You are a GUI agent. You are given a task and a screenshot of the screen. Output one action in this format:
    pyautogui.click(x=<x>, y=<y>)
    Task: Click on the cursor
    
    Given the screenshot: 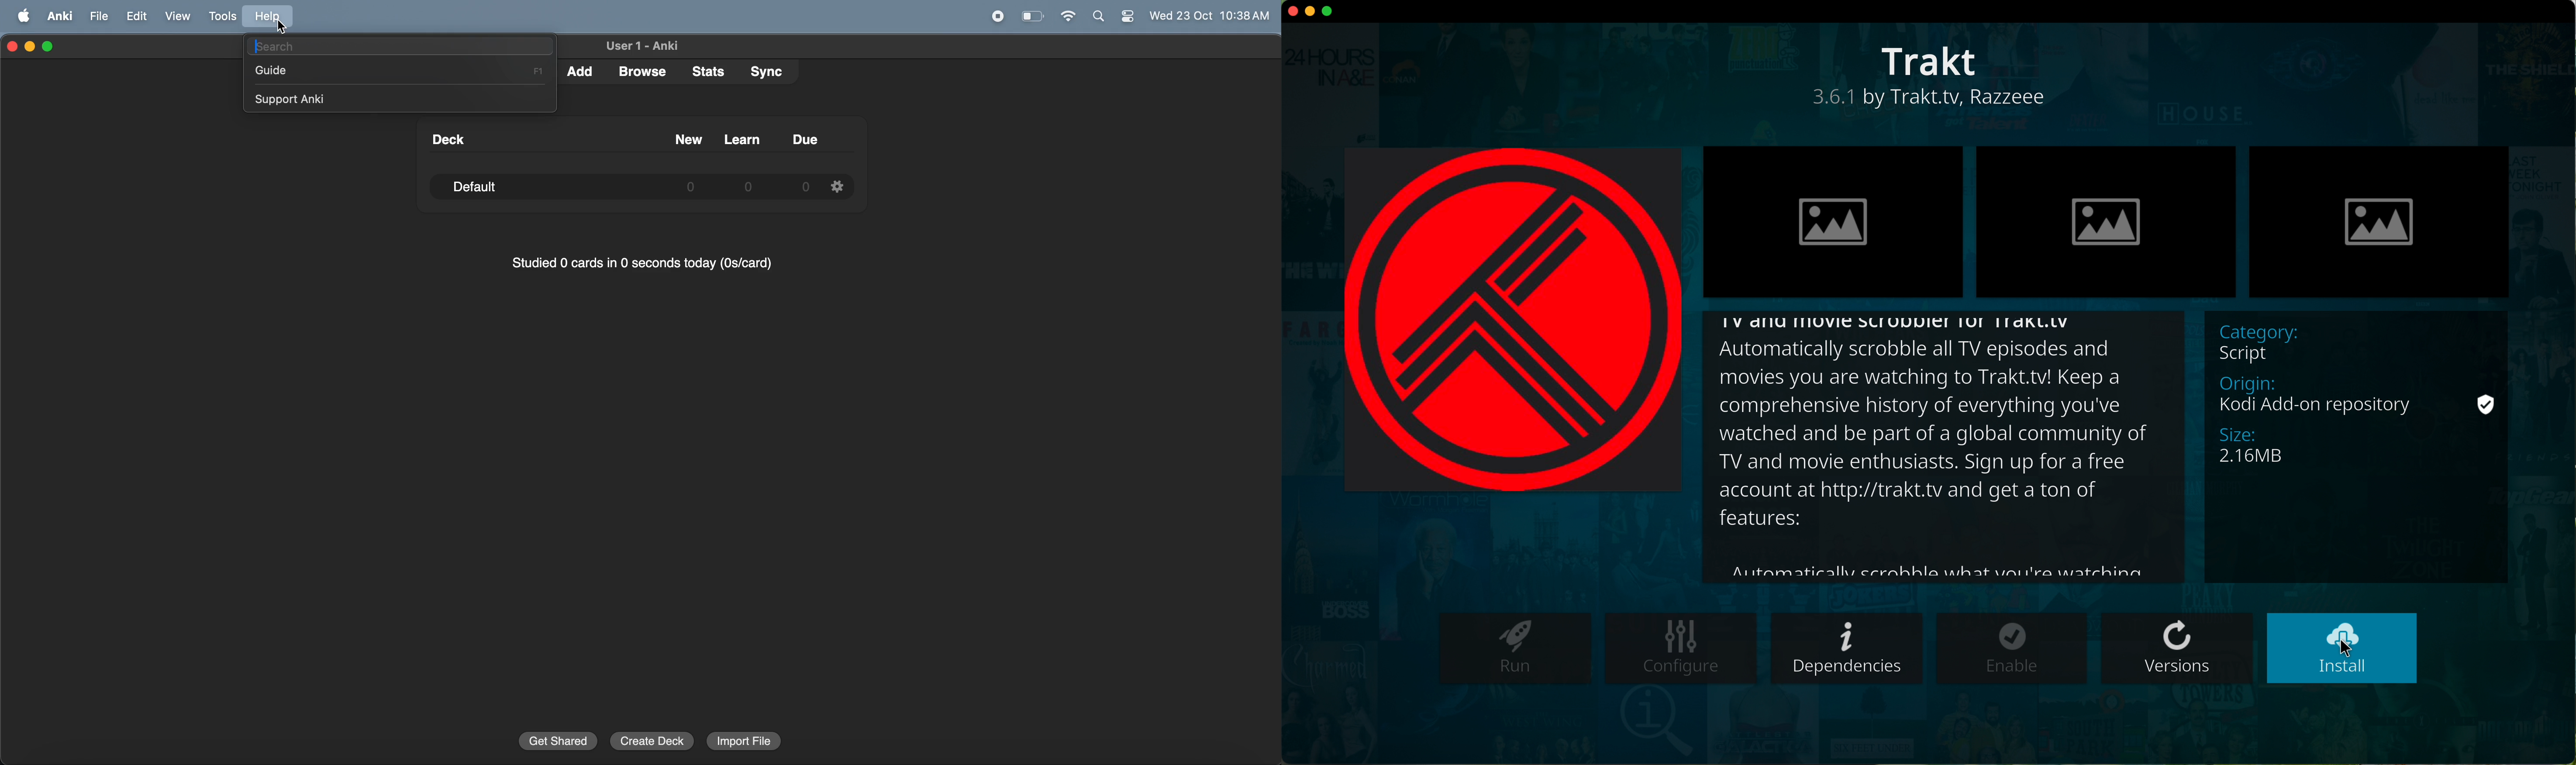 What is the action you would take?
    pyautogui.click(x=2351, y=644)
    